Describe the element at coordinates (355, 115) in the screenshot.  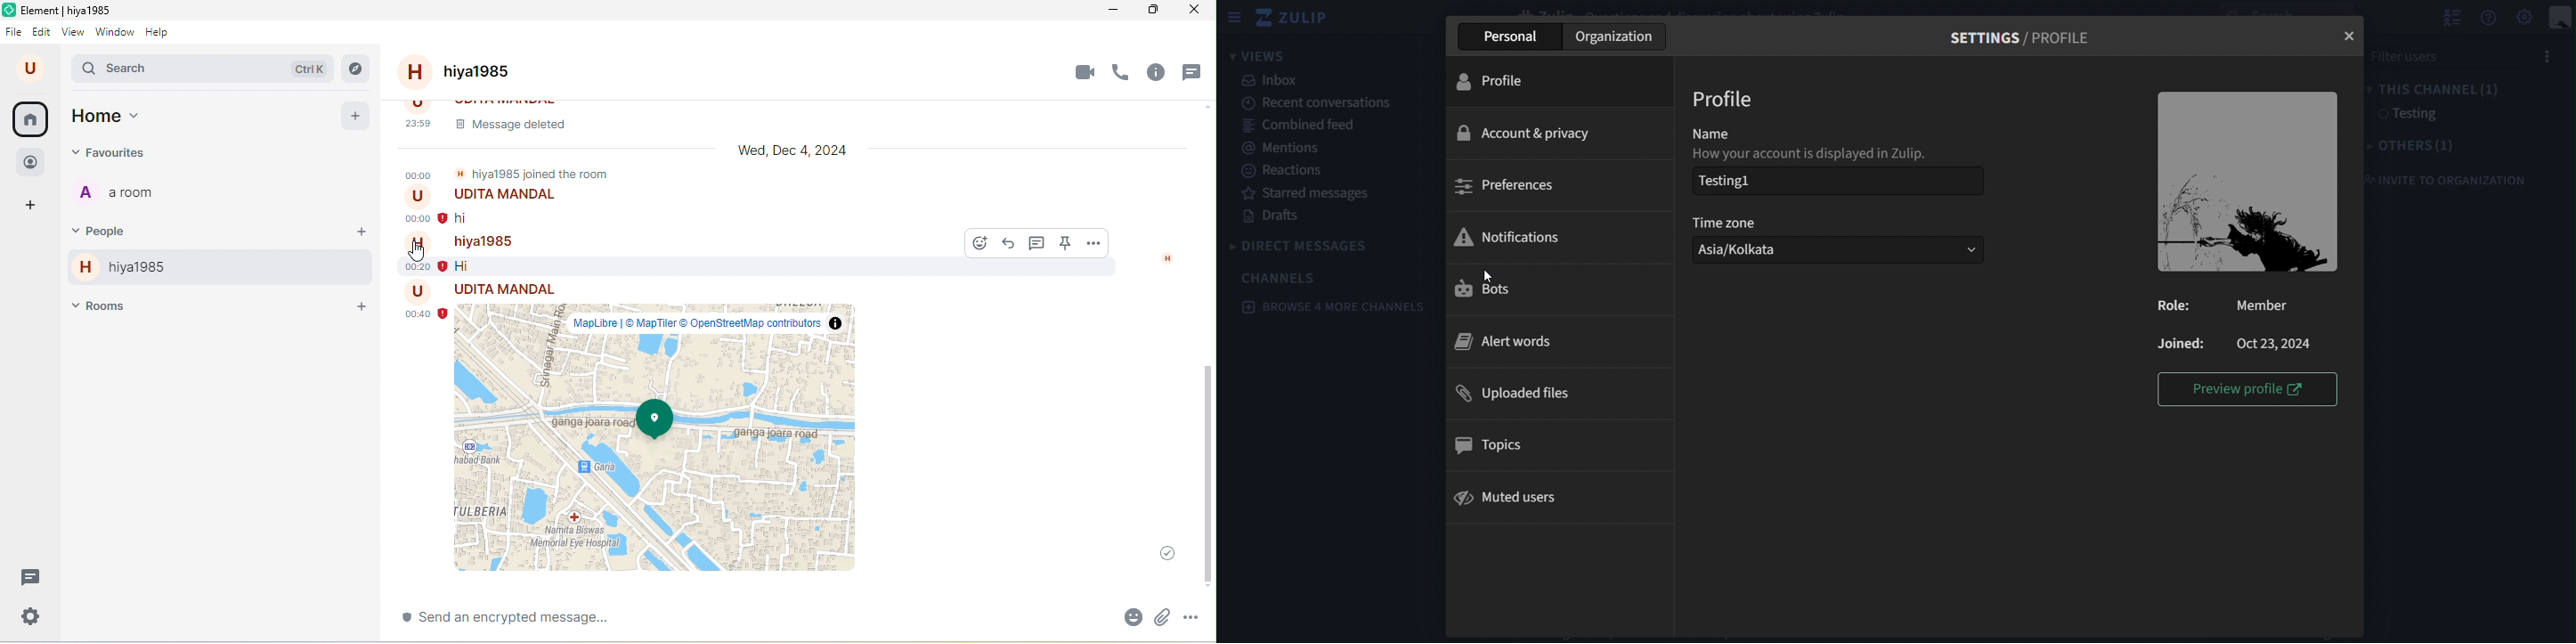
I see `add ` at that location.